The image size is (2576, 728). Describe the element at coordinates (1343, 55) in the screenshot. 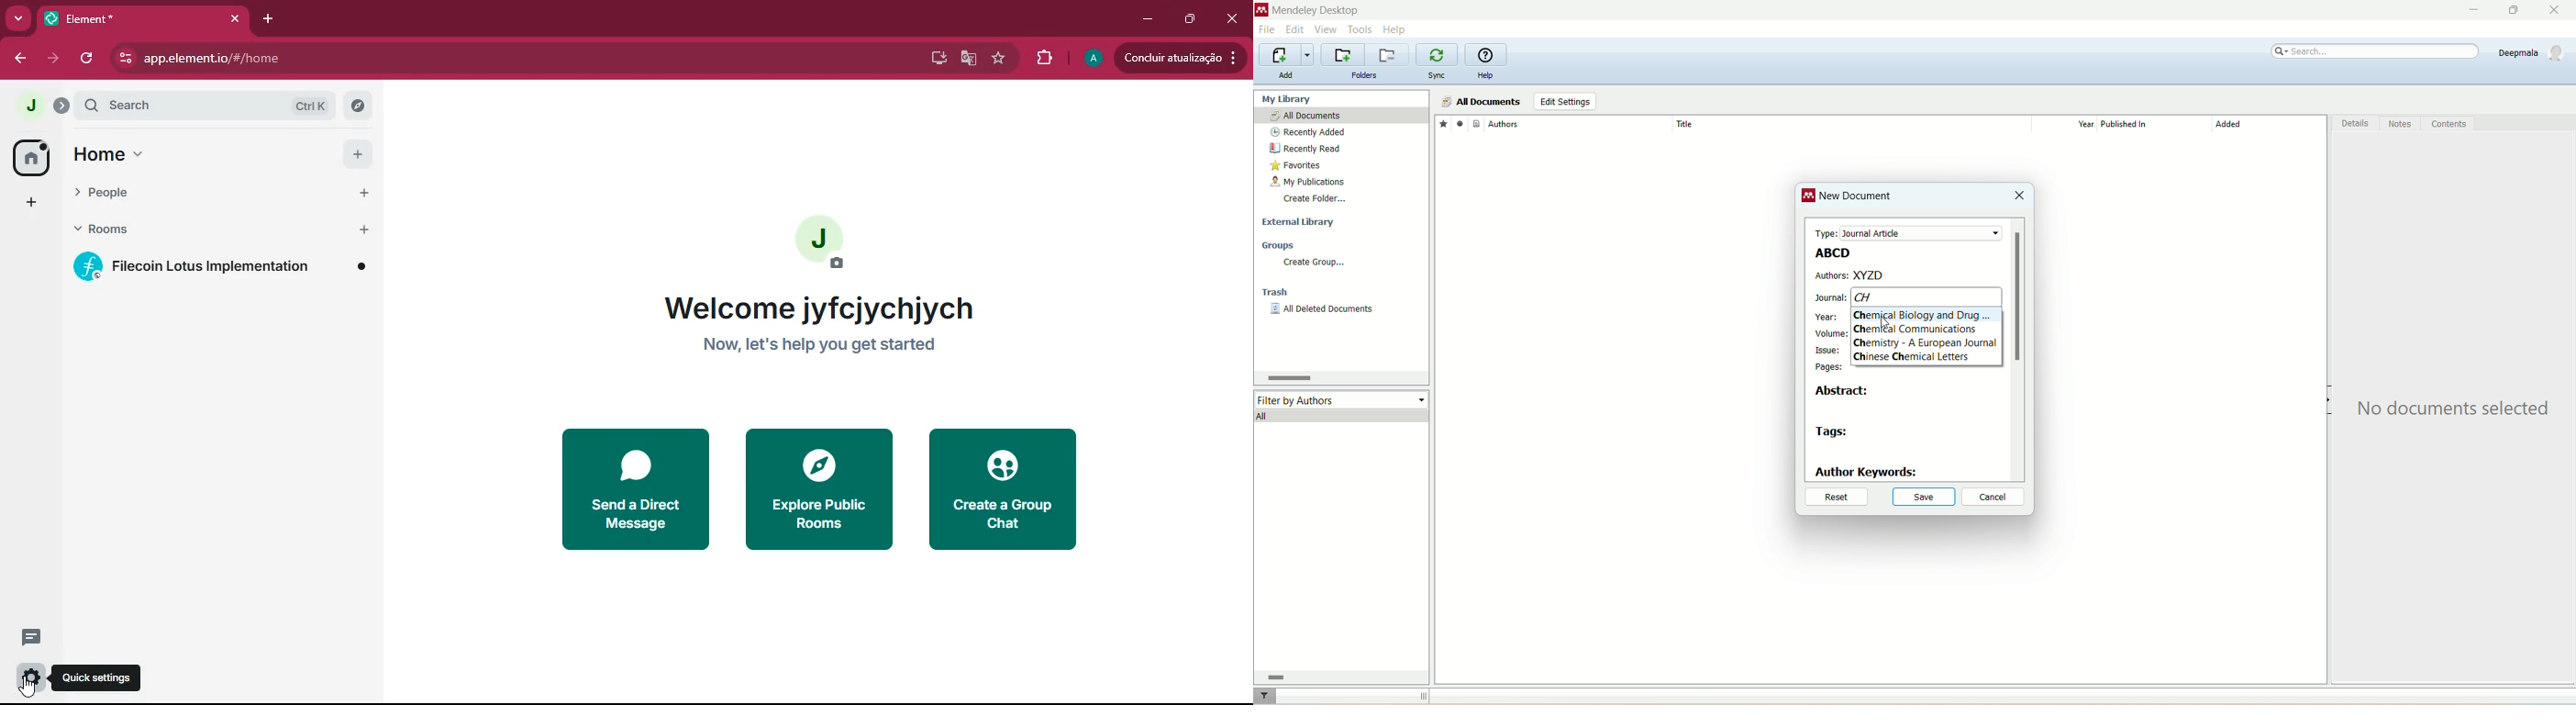

I see `create a new folder` at that location.